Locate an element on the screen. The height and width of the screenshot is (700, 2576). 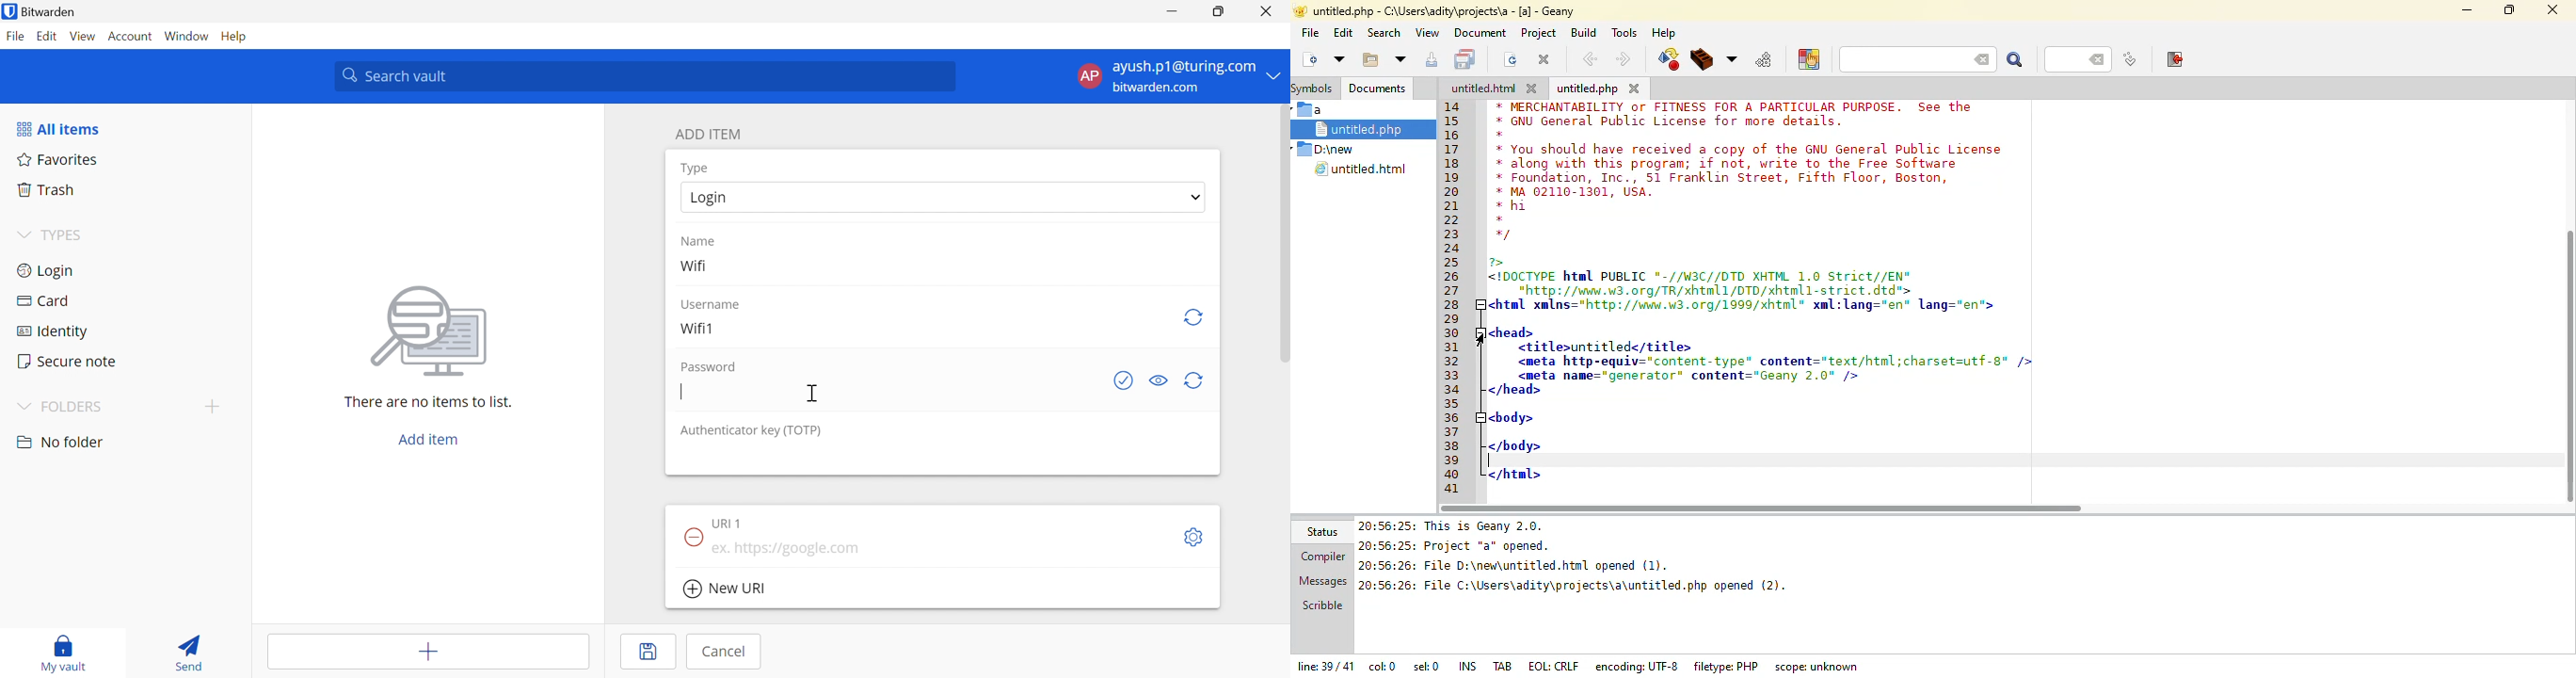
File is located at coordinates (15, 36).